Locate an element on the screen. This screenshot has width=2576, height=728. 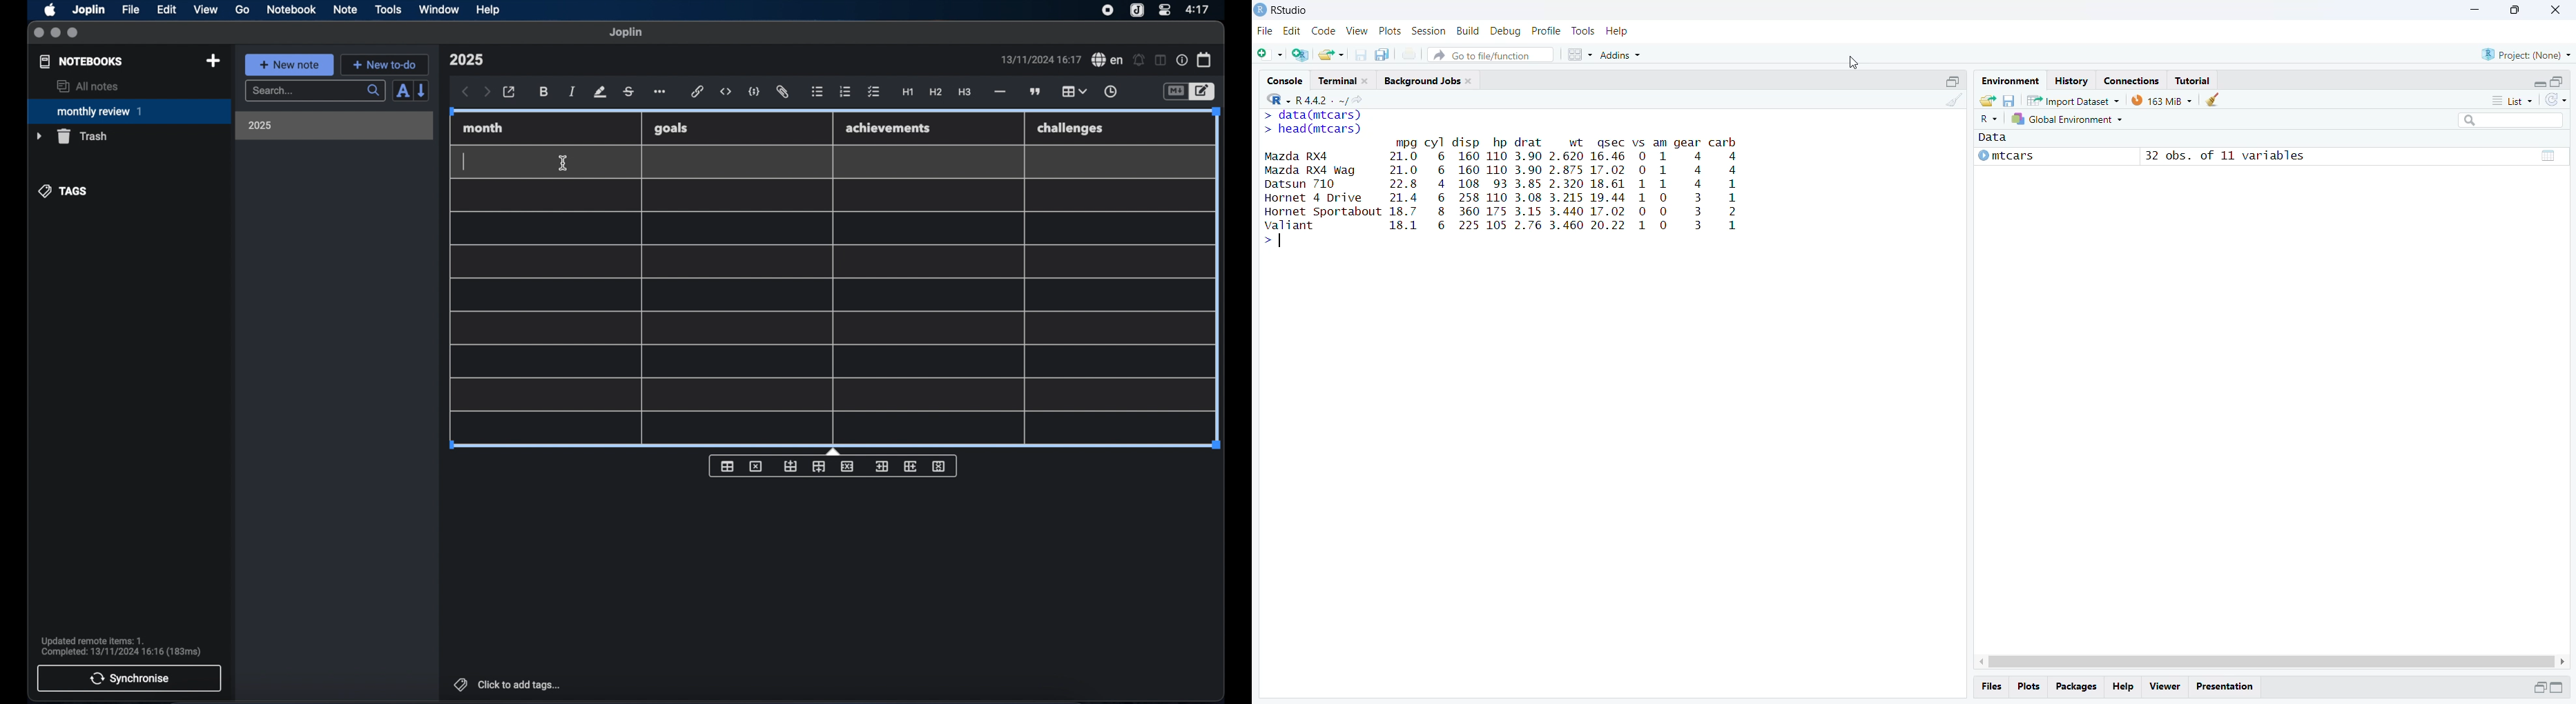
viewer is located at coordinates (2167, 687).